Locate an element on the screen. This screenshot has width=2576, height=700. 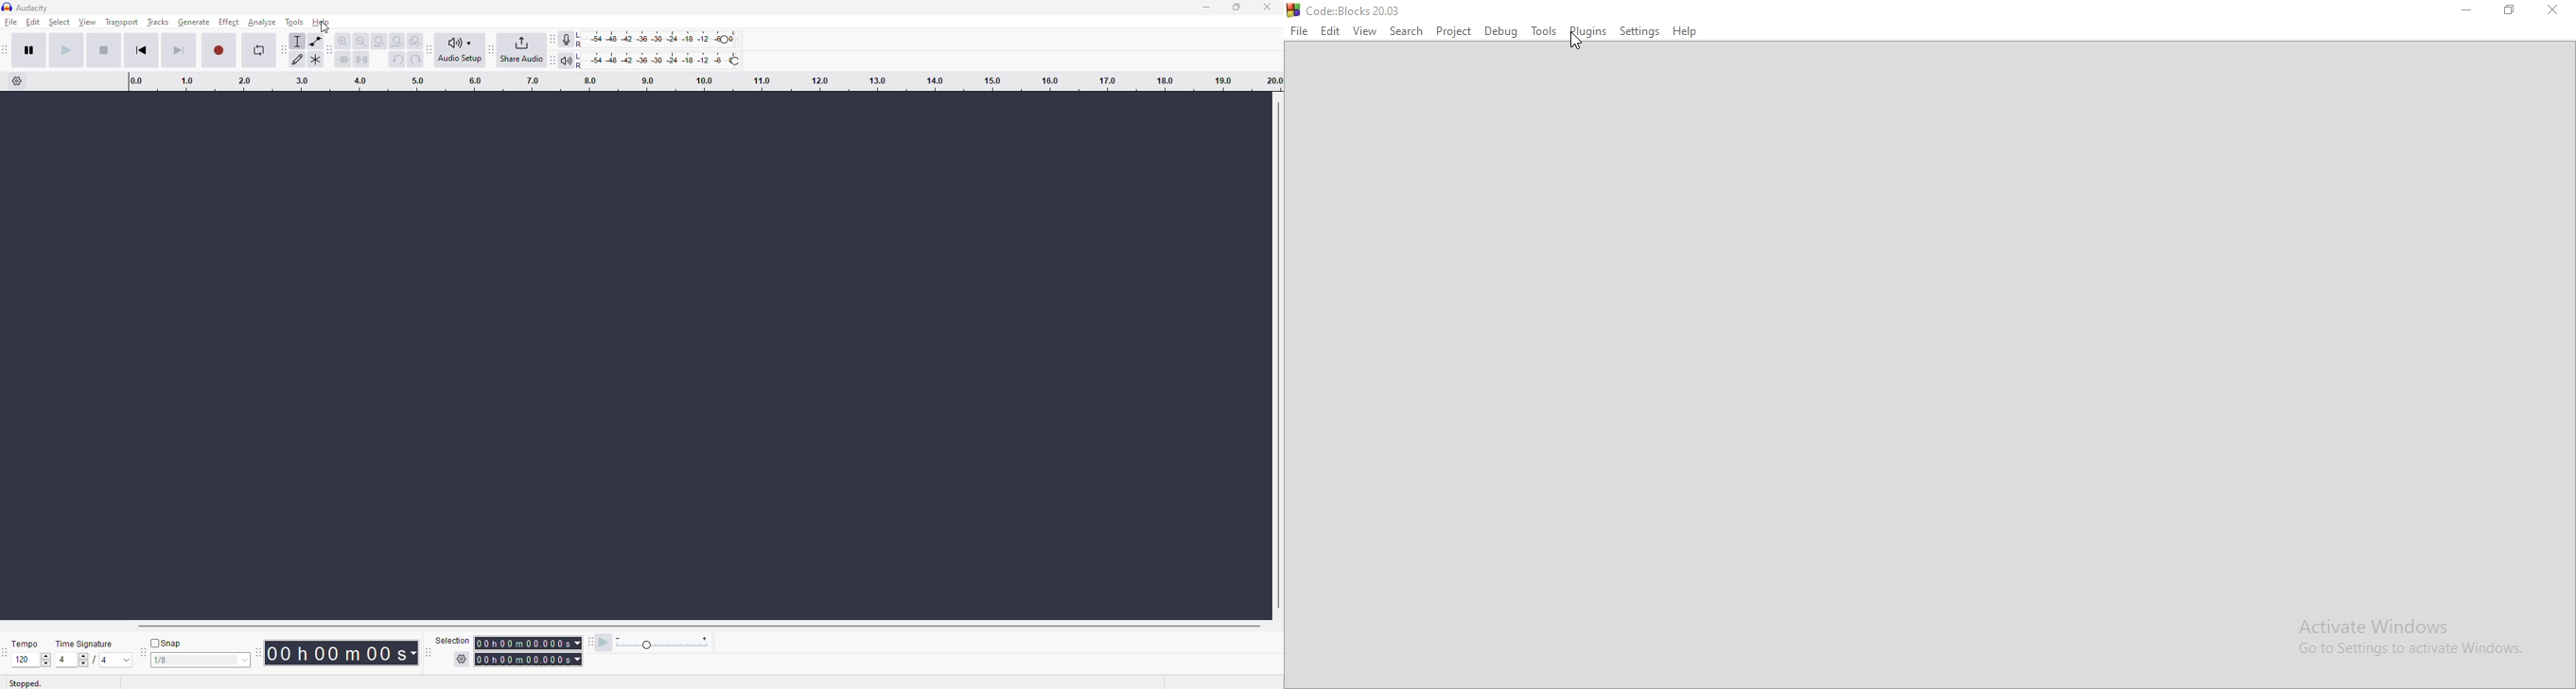
recording level is located at coordinates (663, 39).